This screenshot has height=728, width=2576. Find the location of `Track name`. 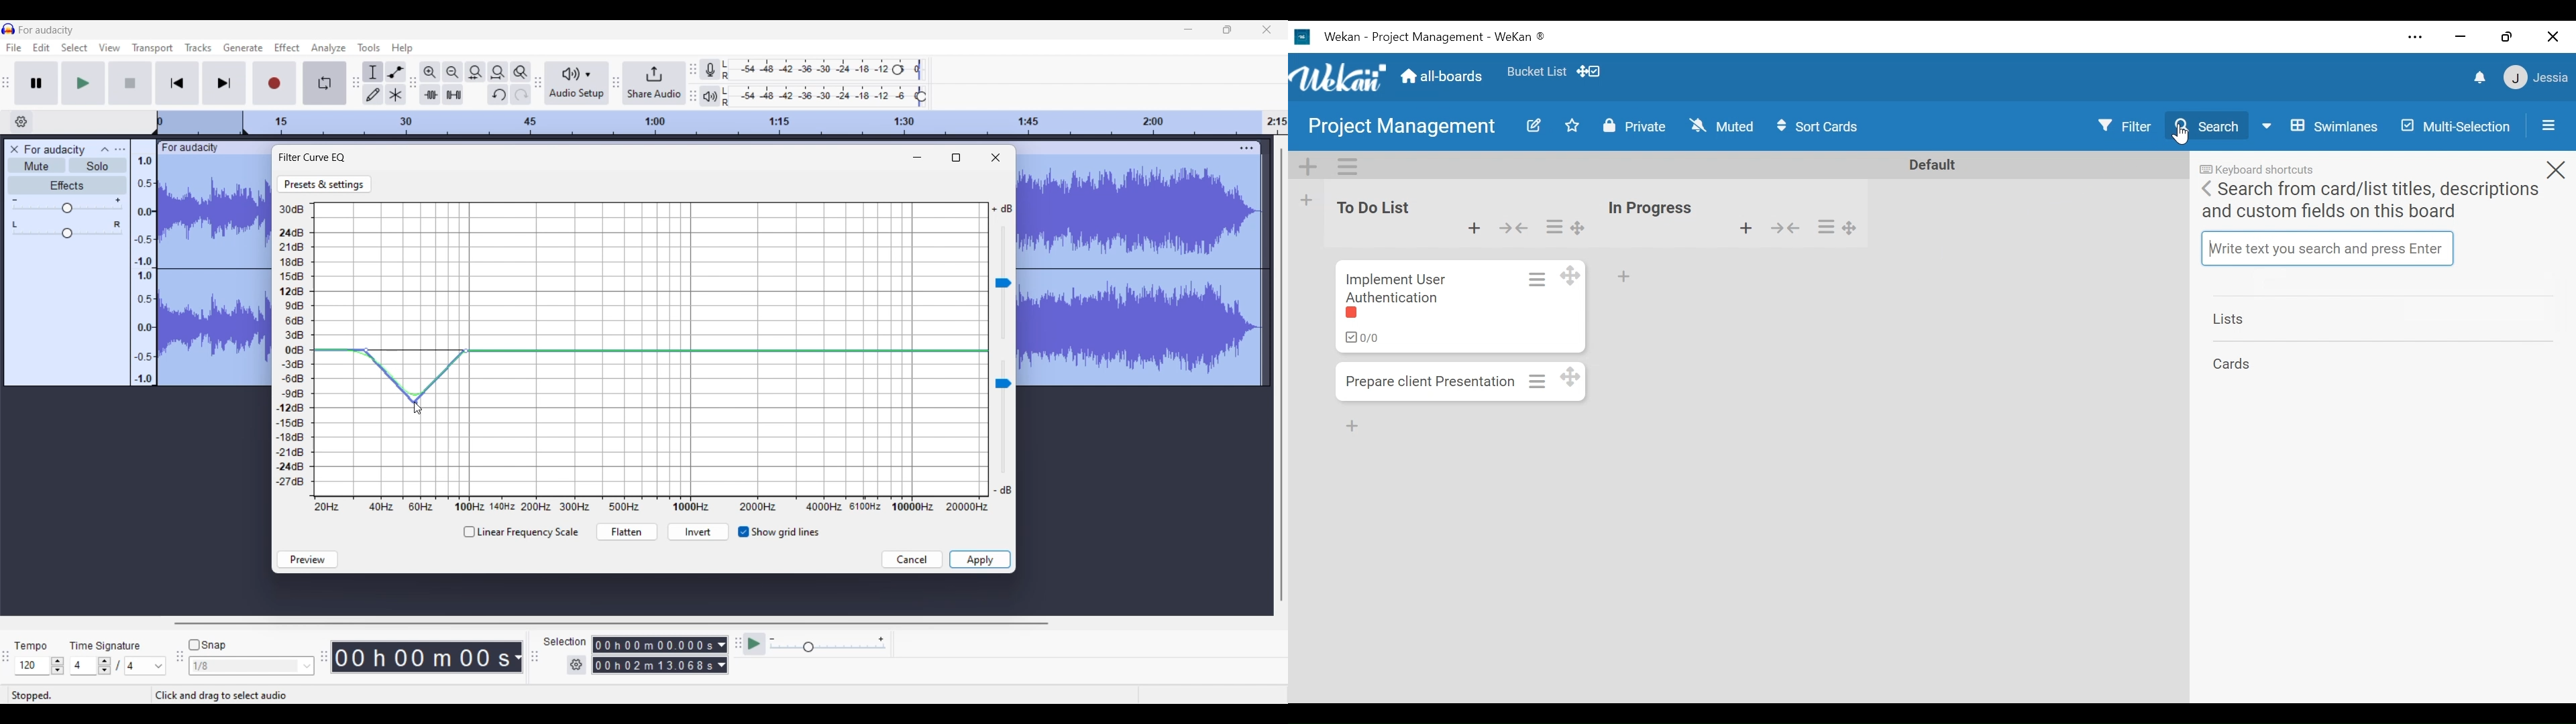

Track name is located at coordinates (191, 148).